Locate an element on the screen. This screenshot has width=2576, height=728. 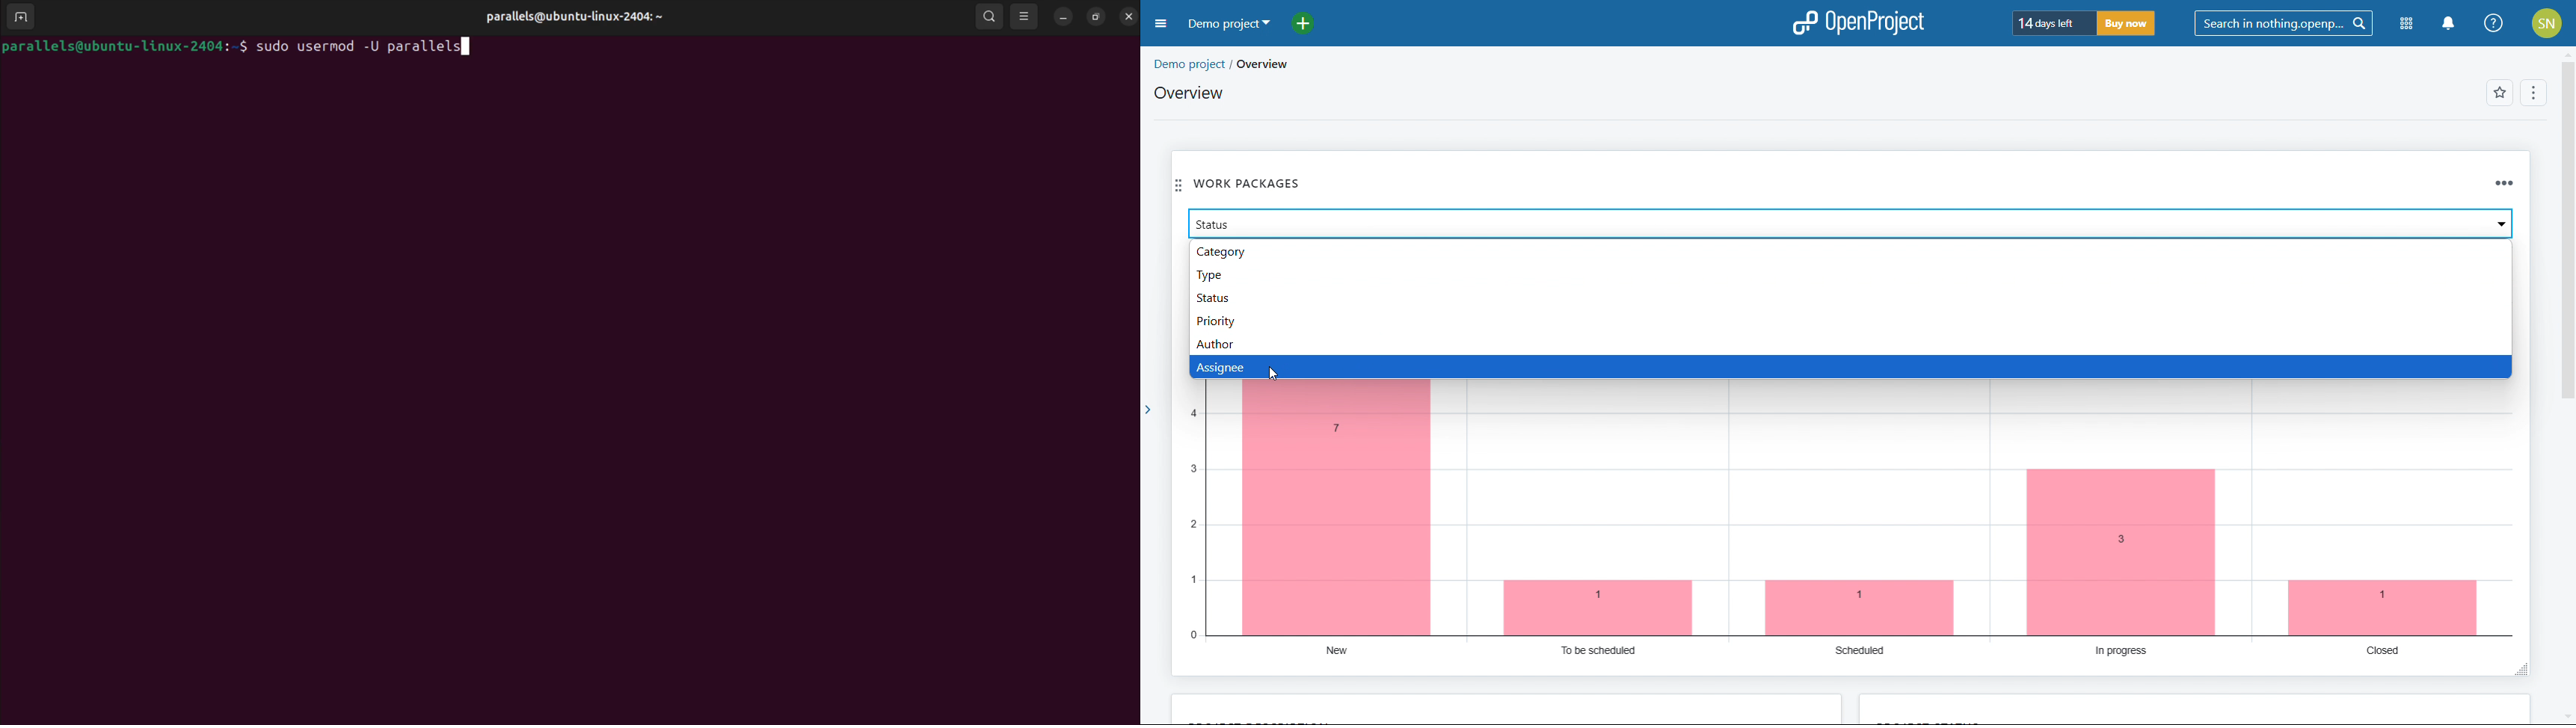
minimize is located at coordinates (1065, 17).